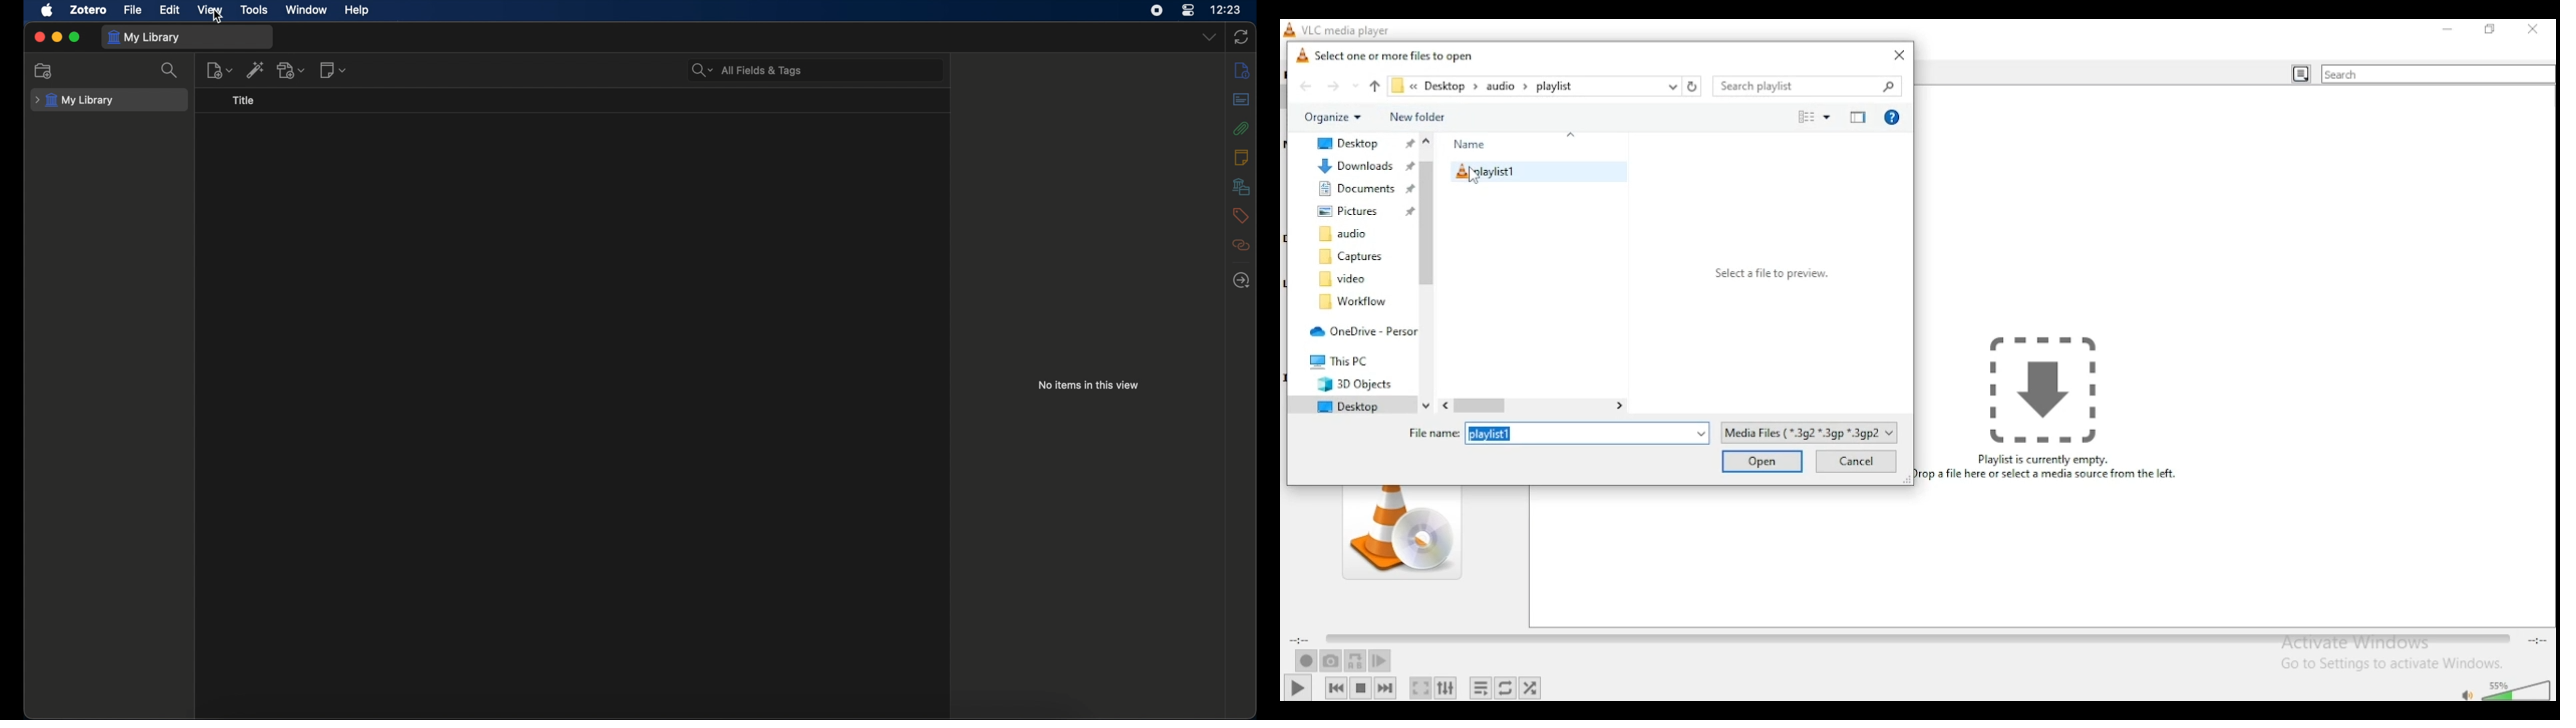  What do you see at coordinates (307, 10) in the screenshot?
I see `window` at bounding box center [307, 10].